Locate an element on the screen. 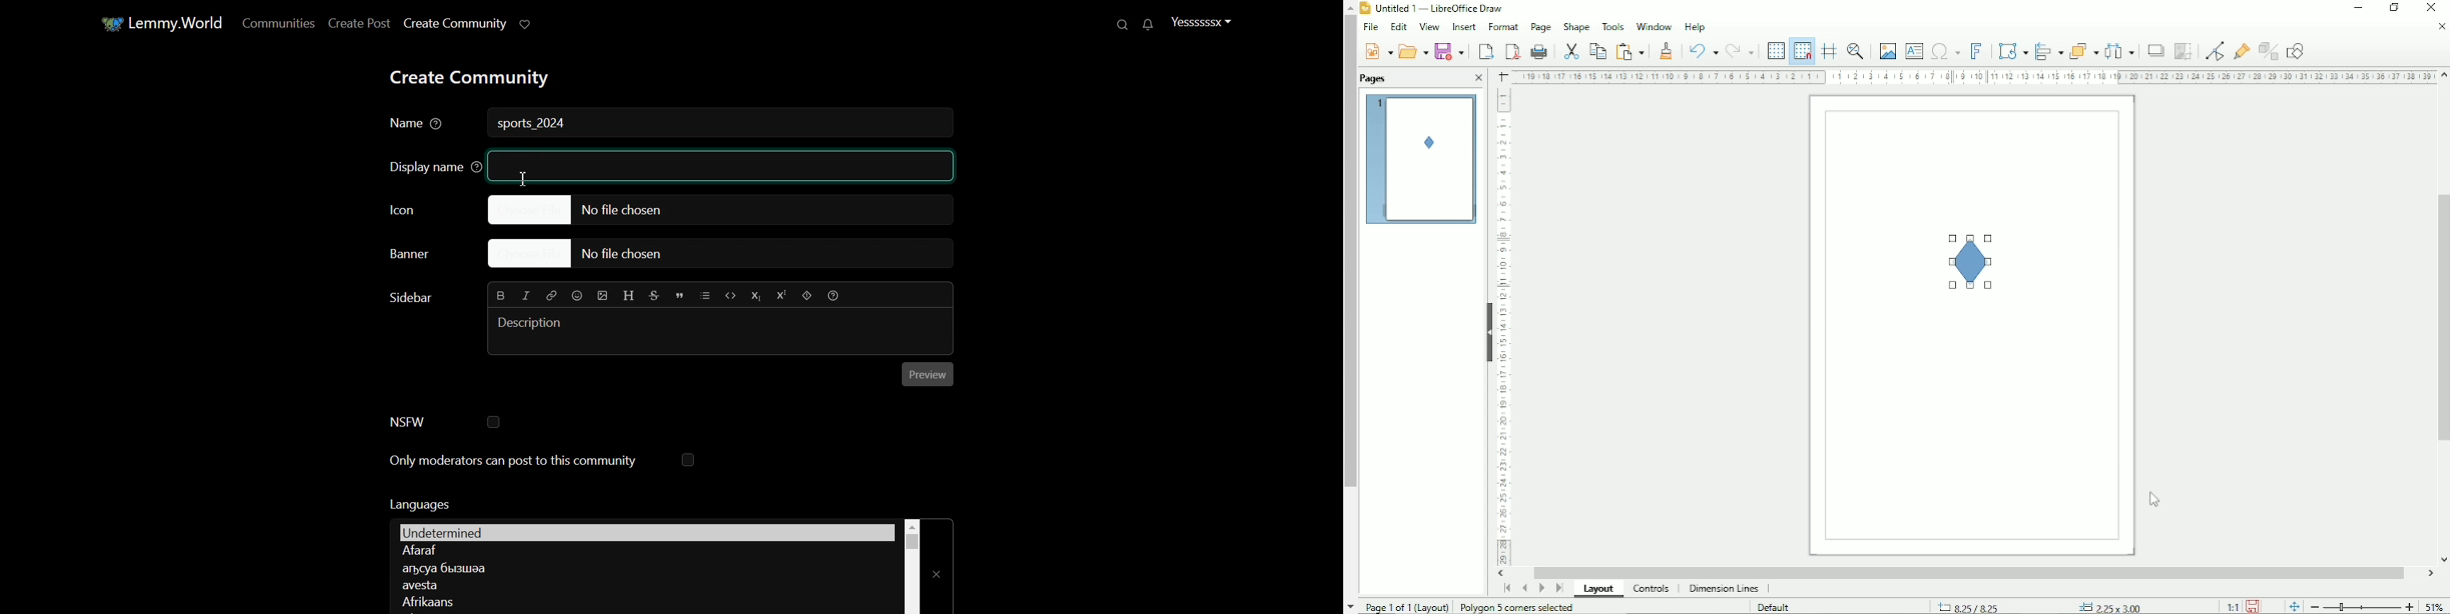 Image resolution: width=2464 pixels, height=616 pixels. Insert fontwork text is located at coordinates (1976, 50).